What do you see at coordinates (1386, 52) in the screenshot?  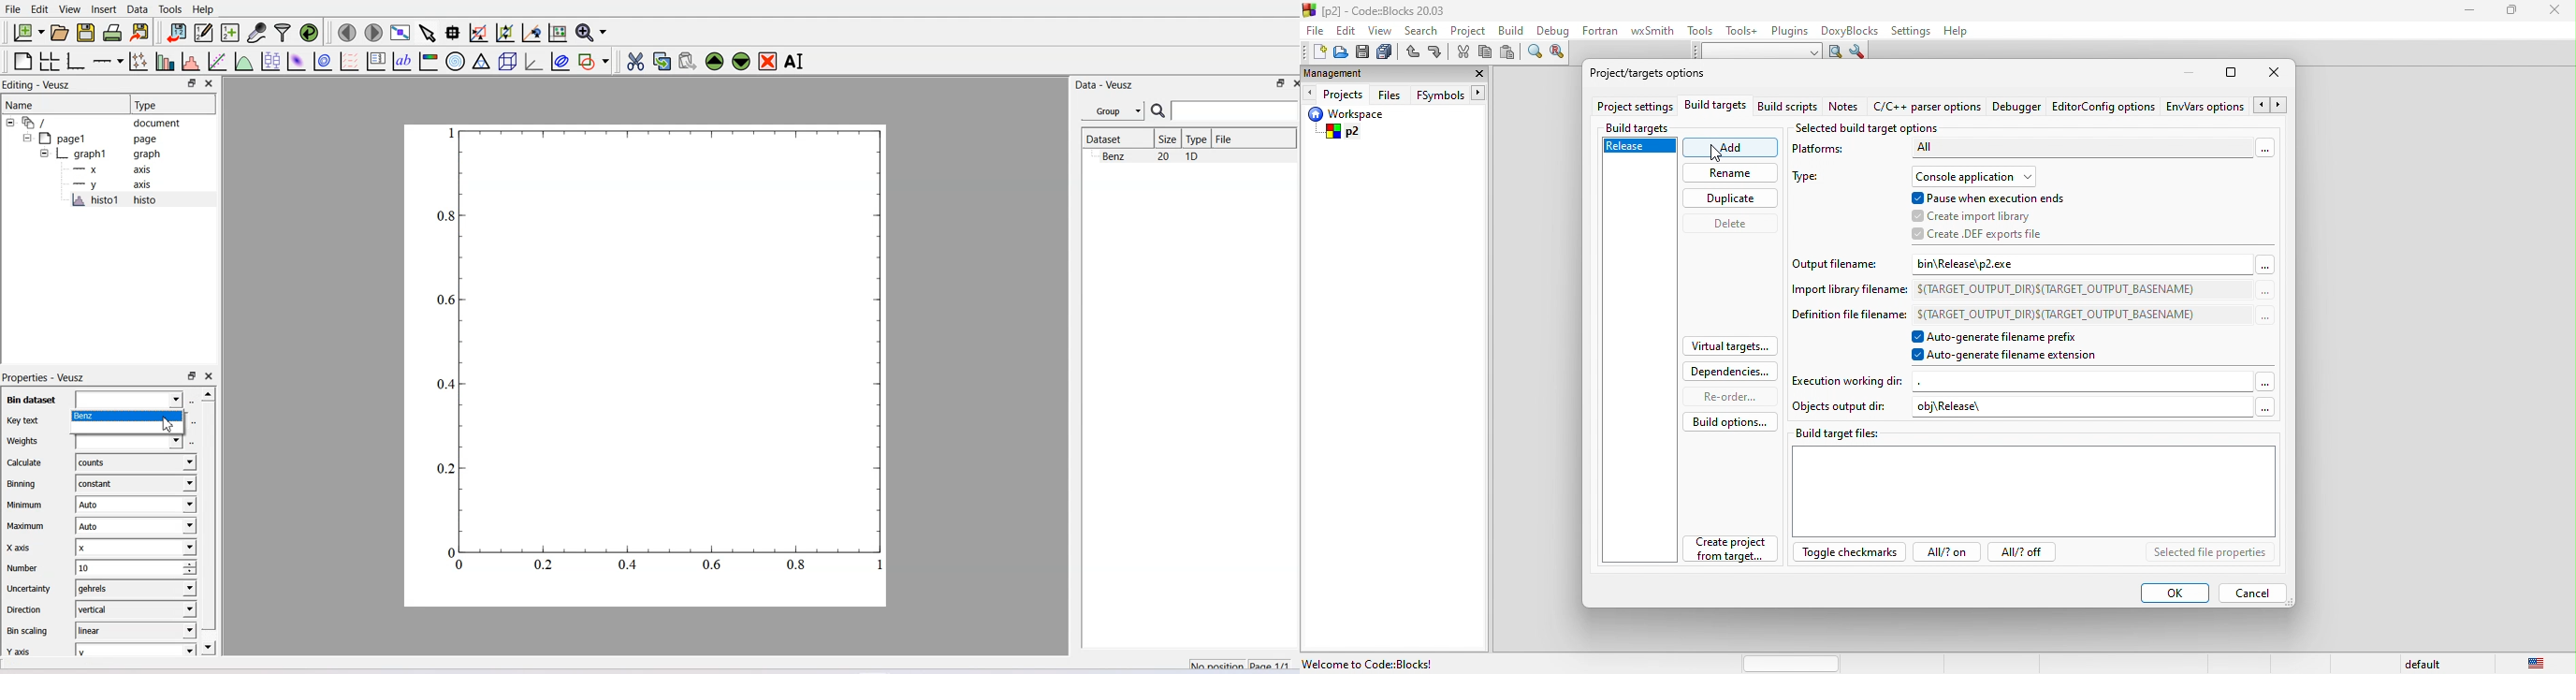 I see `save everything` at bounding box center [1386, 52].